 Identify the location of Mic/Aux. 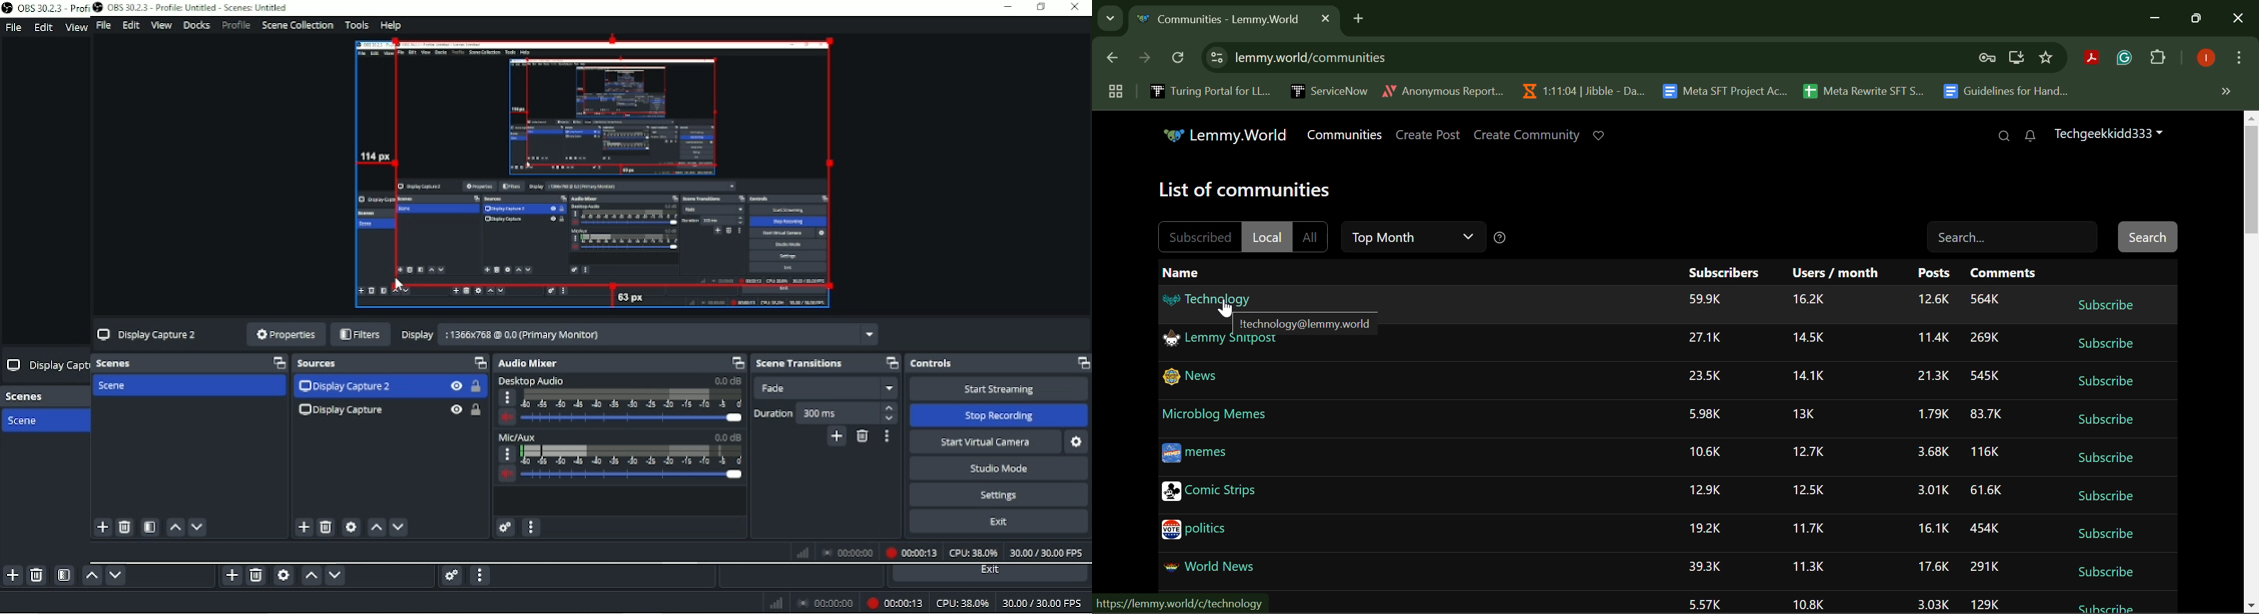
(519, 438).